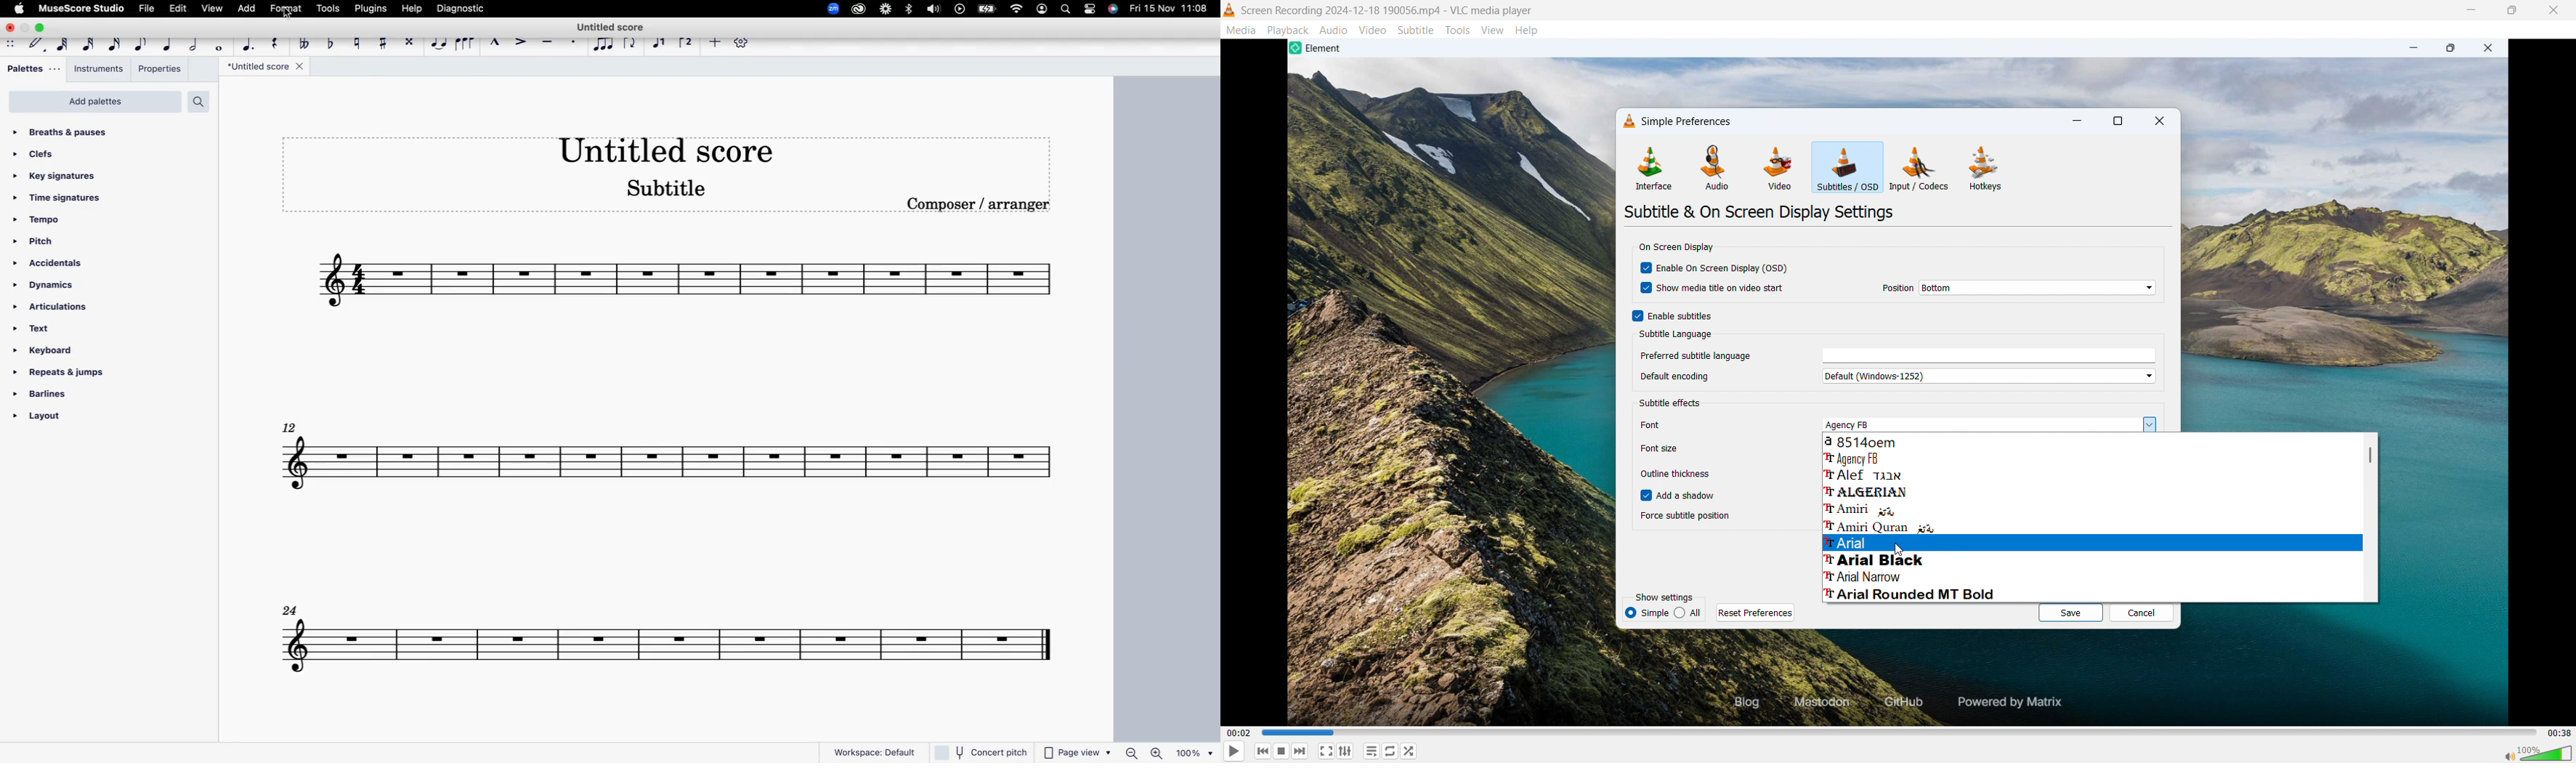 The image size is (2576, 784). Describe the element at coordinates (672, 193) in the screenshot. I see `score subtitle` at that location.